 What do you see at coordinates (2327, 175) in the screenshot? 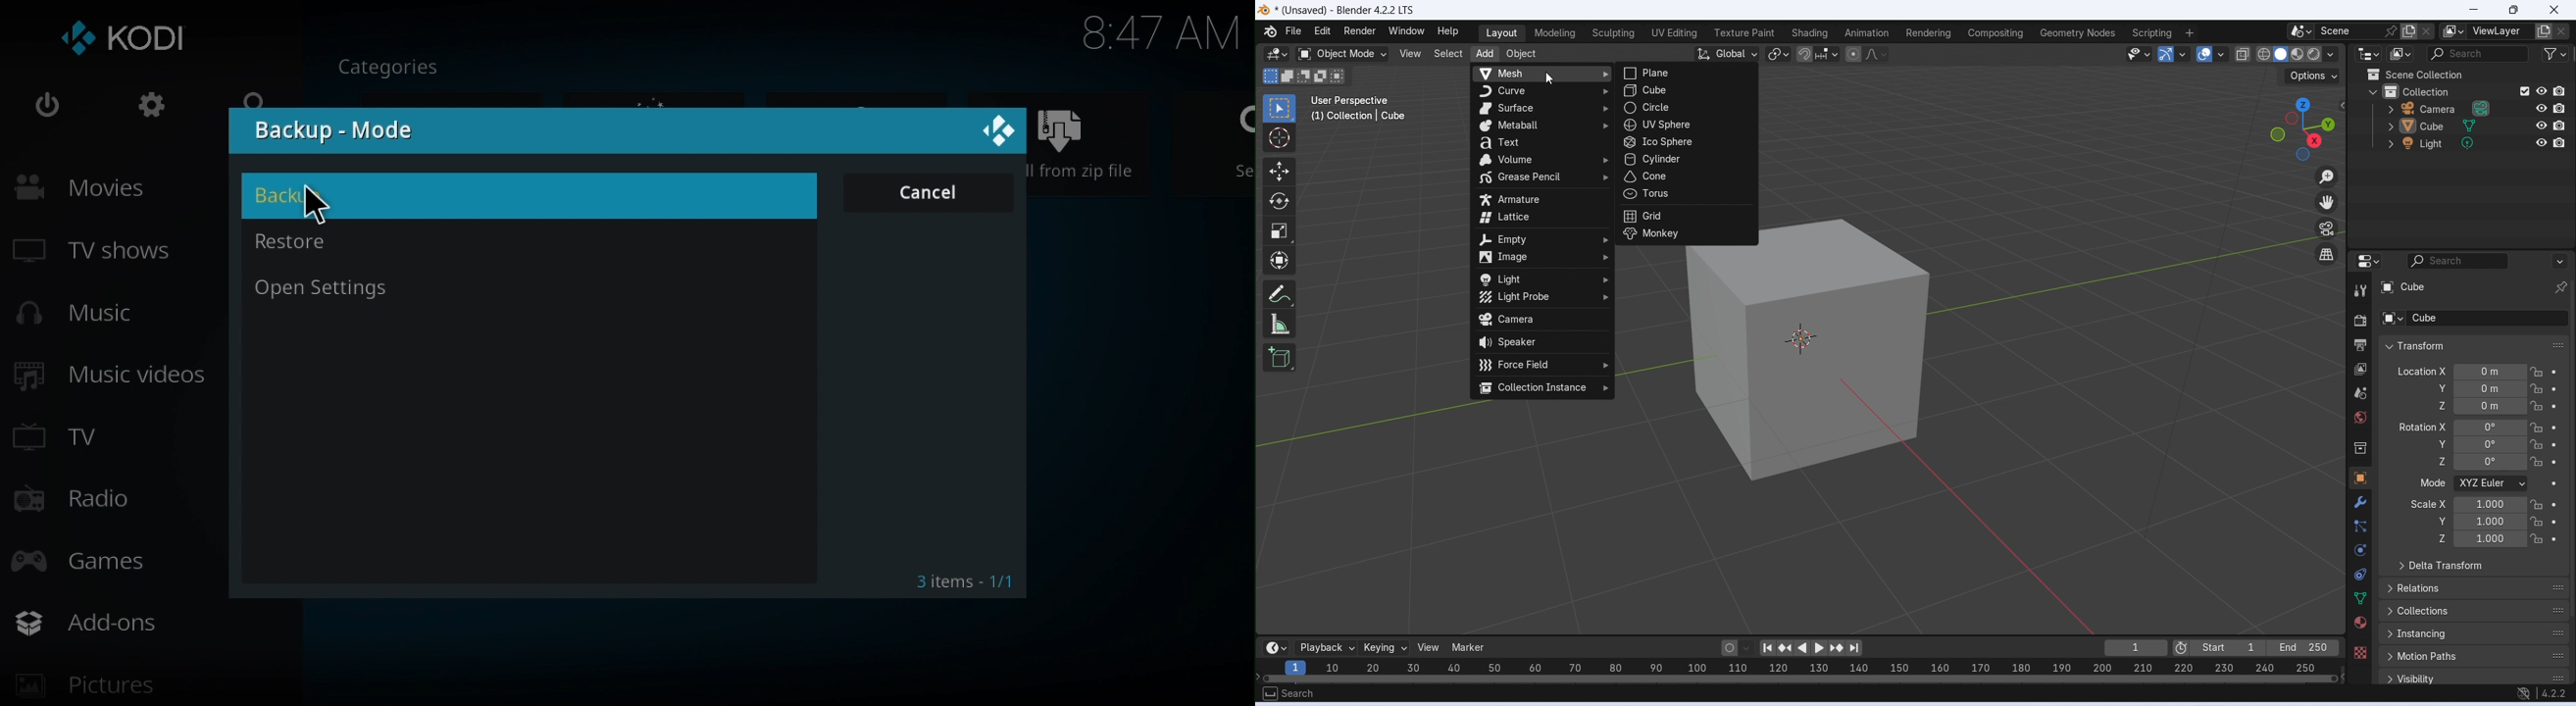
I see `Zoom in/out` at bounding box center [2327, 175].